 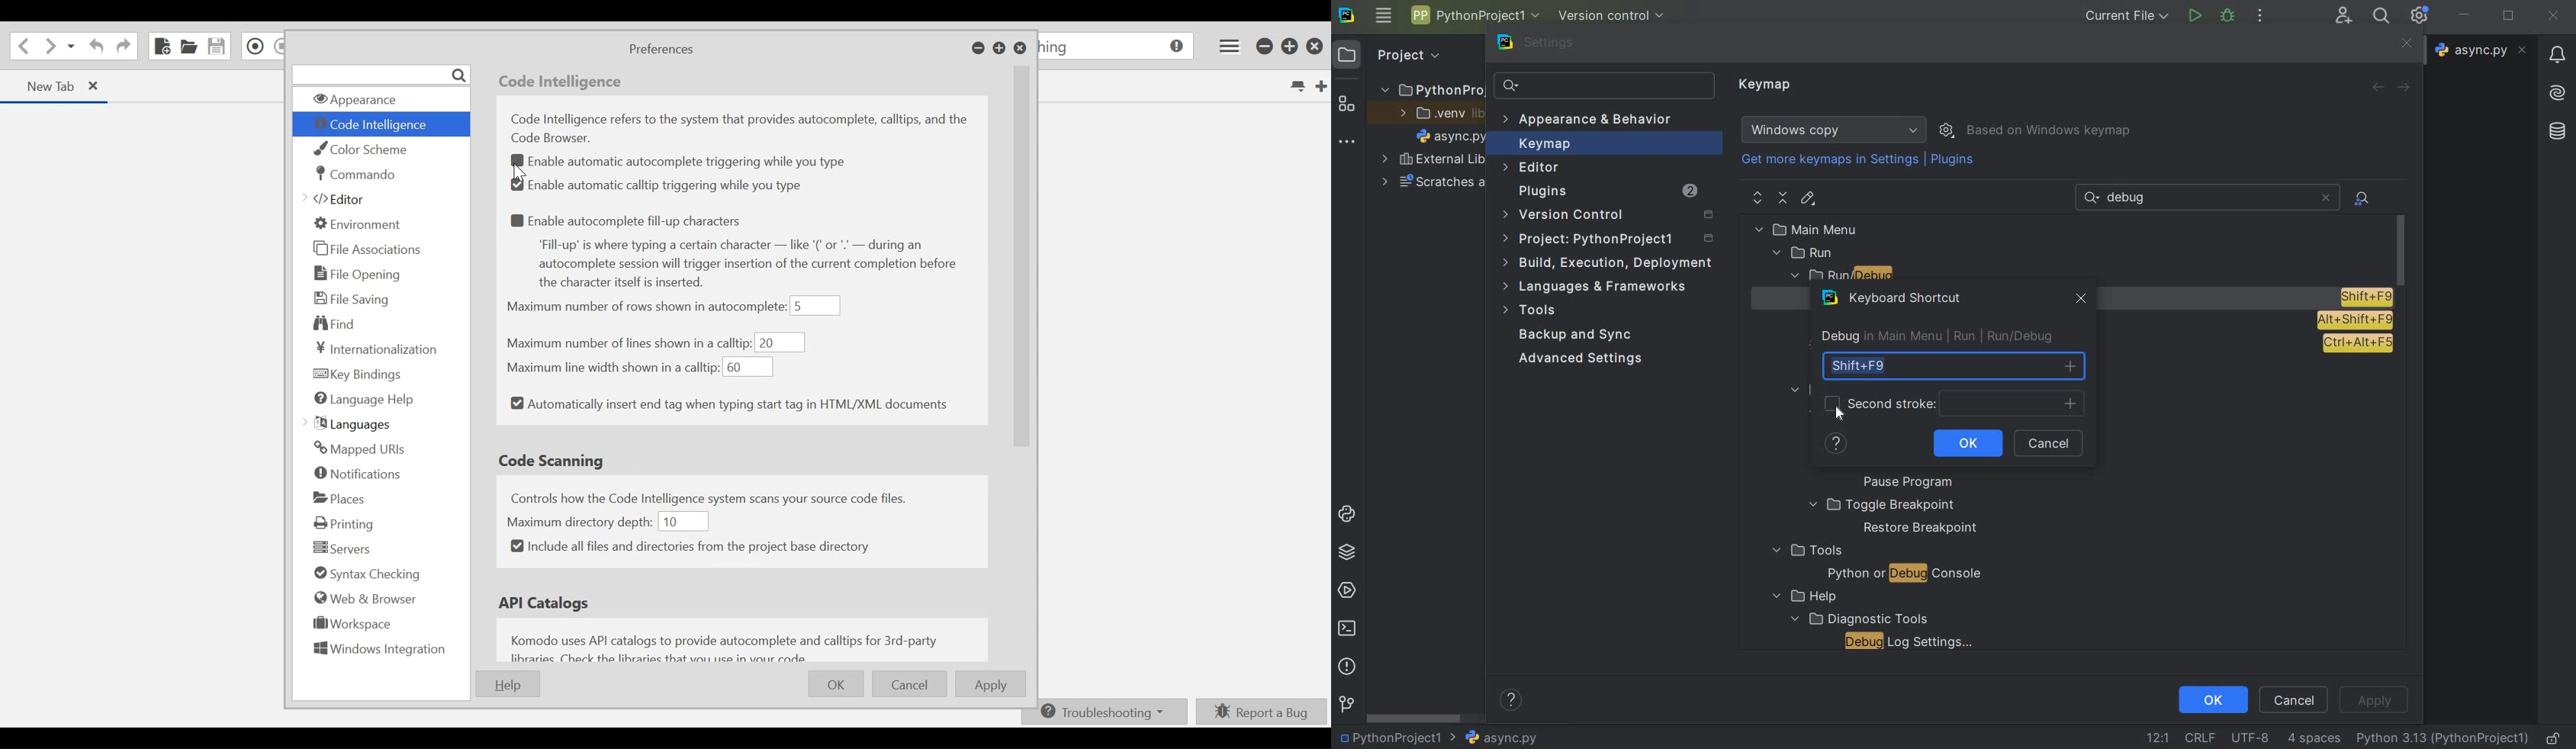 What do you see at coordinates (359, 223) in the screenshot?
I see `Environment` at bounding box center [359, 223].